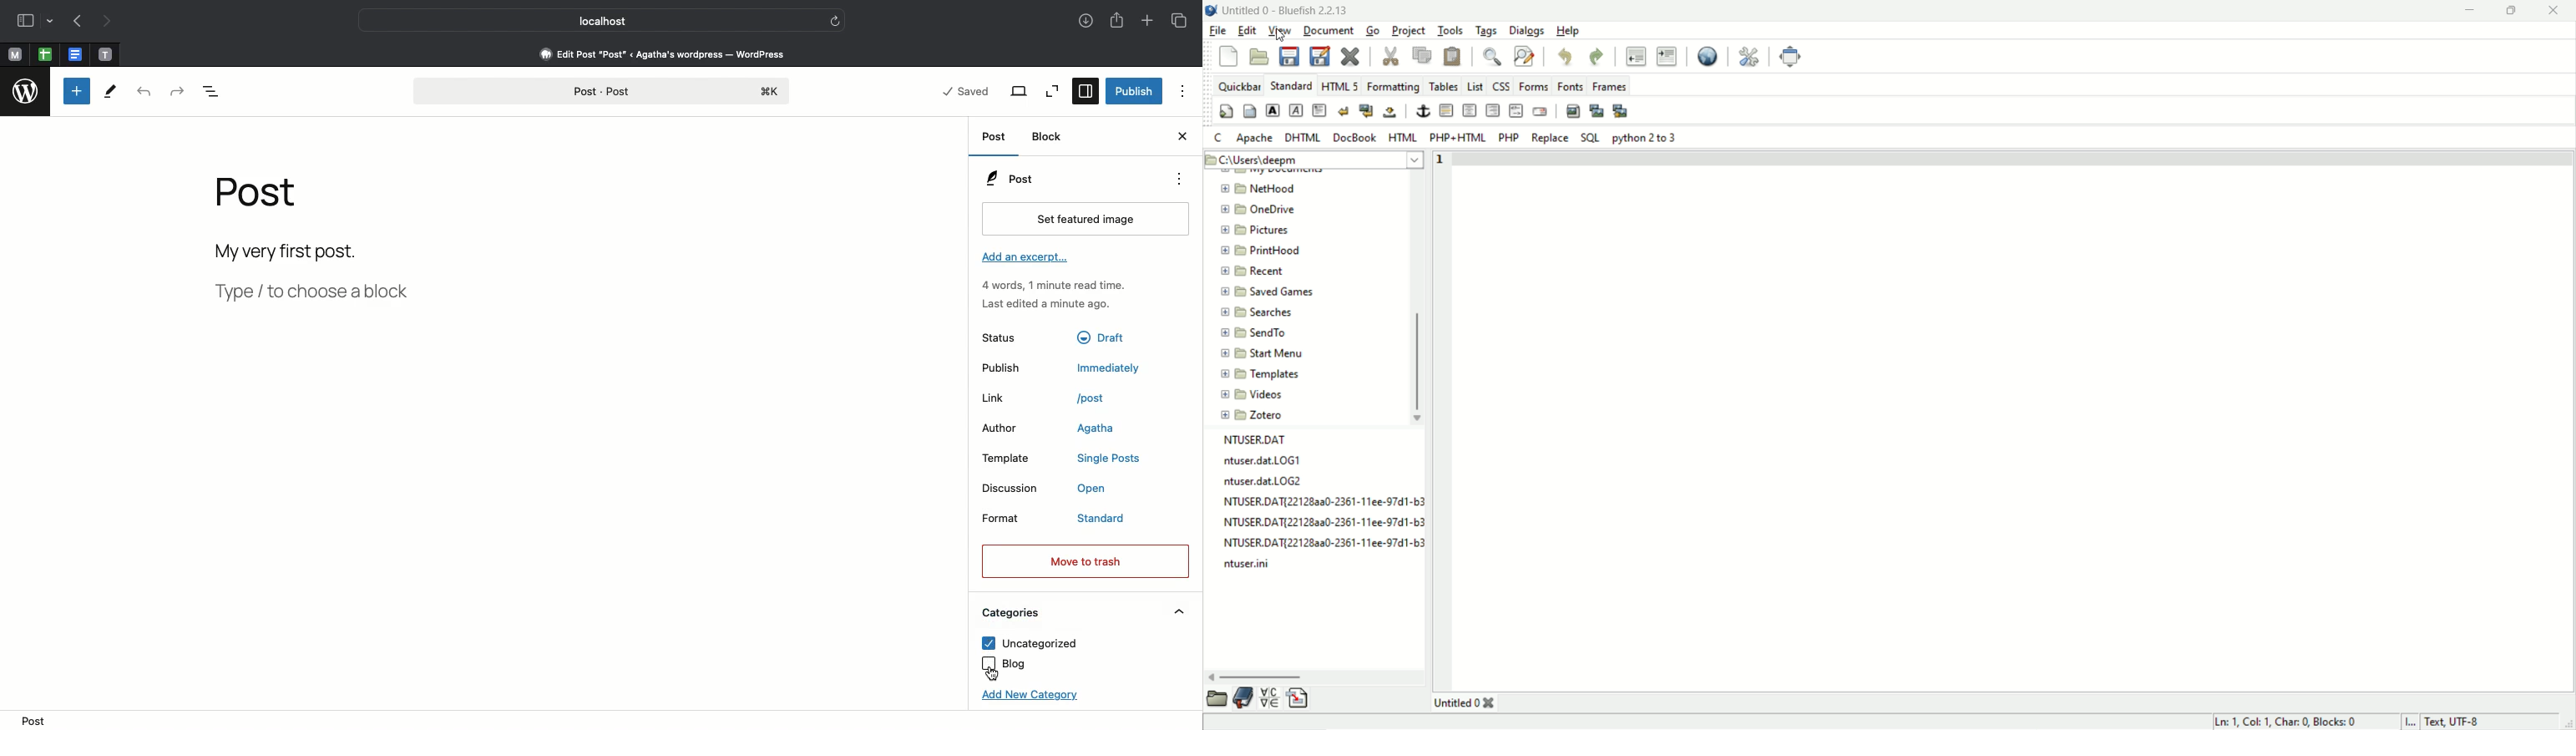  I want to click on Cursor, so click(1280, 35).